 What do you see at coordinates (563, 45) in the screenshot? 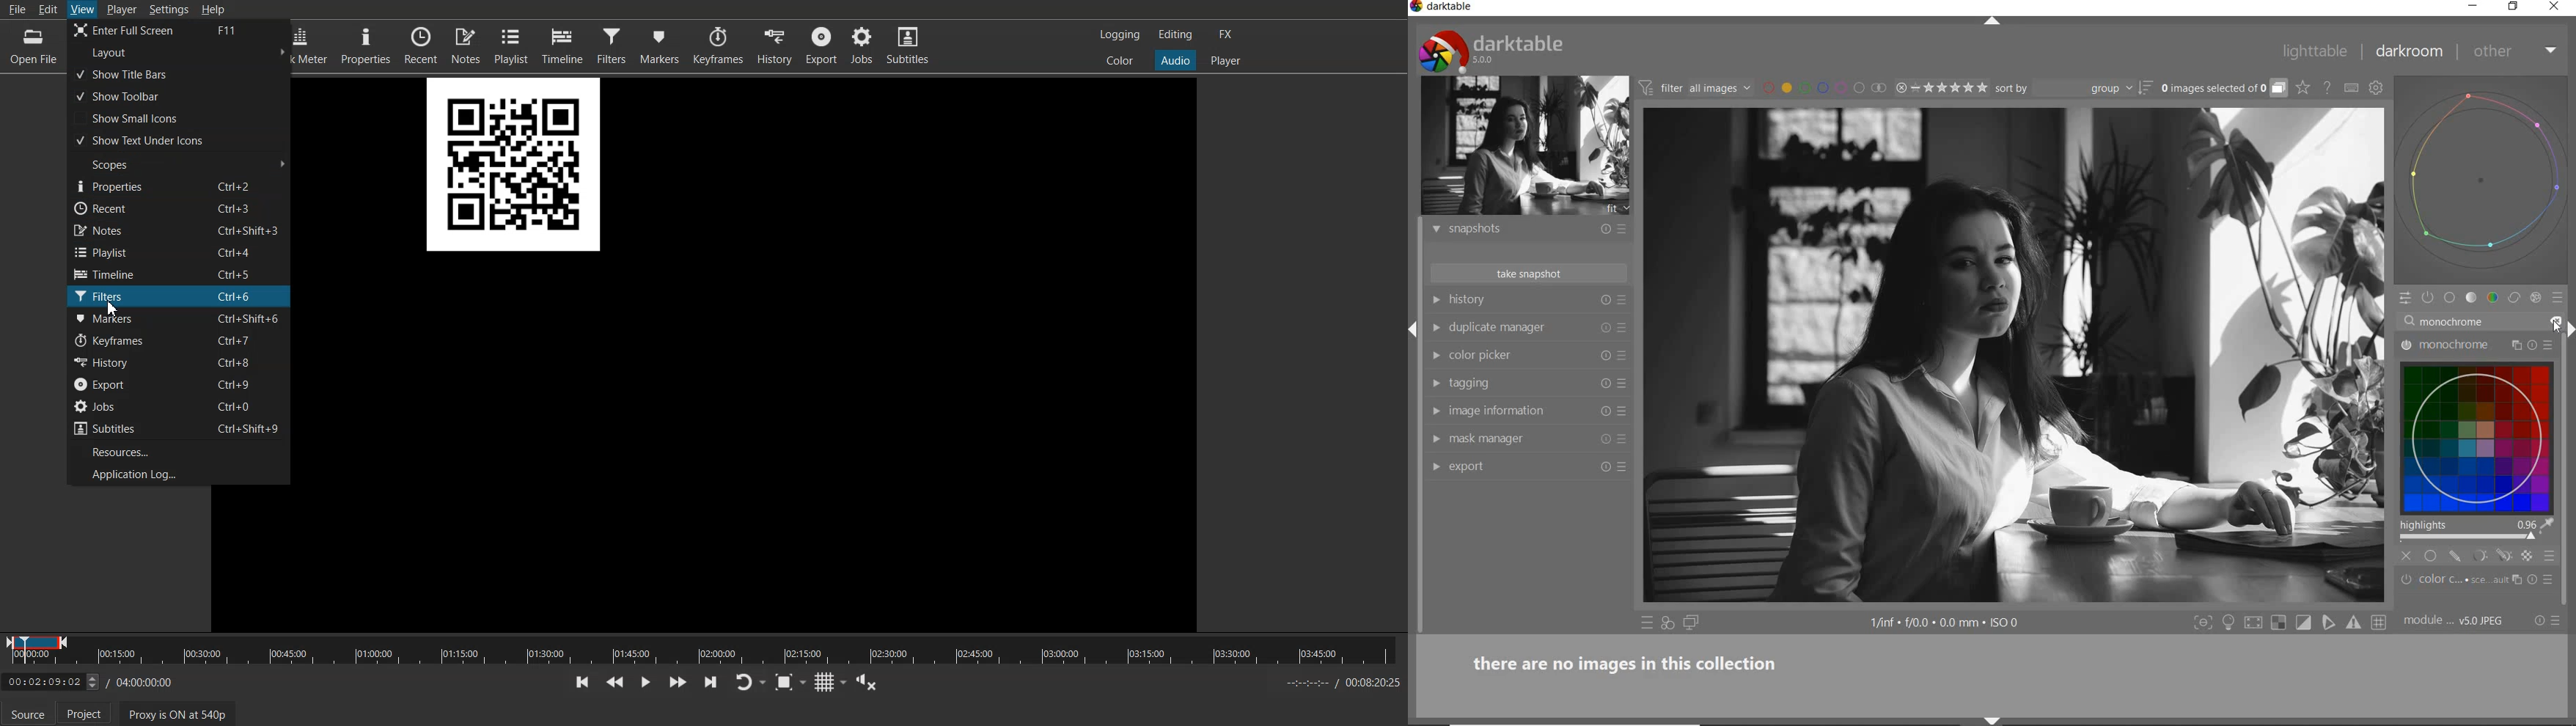
I see `Timeline` at bounding box center [563, 45].